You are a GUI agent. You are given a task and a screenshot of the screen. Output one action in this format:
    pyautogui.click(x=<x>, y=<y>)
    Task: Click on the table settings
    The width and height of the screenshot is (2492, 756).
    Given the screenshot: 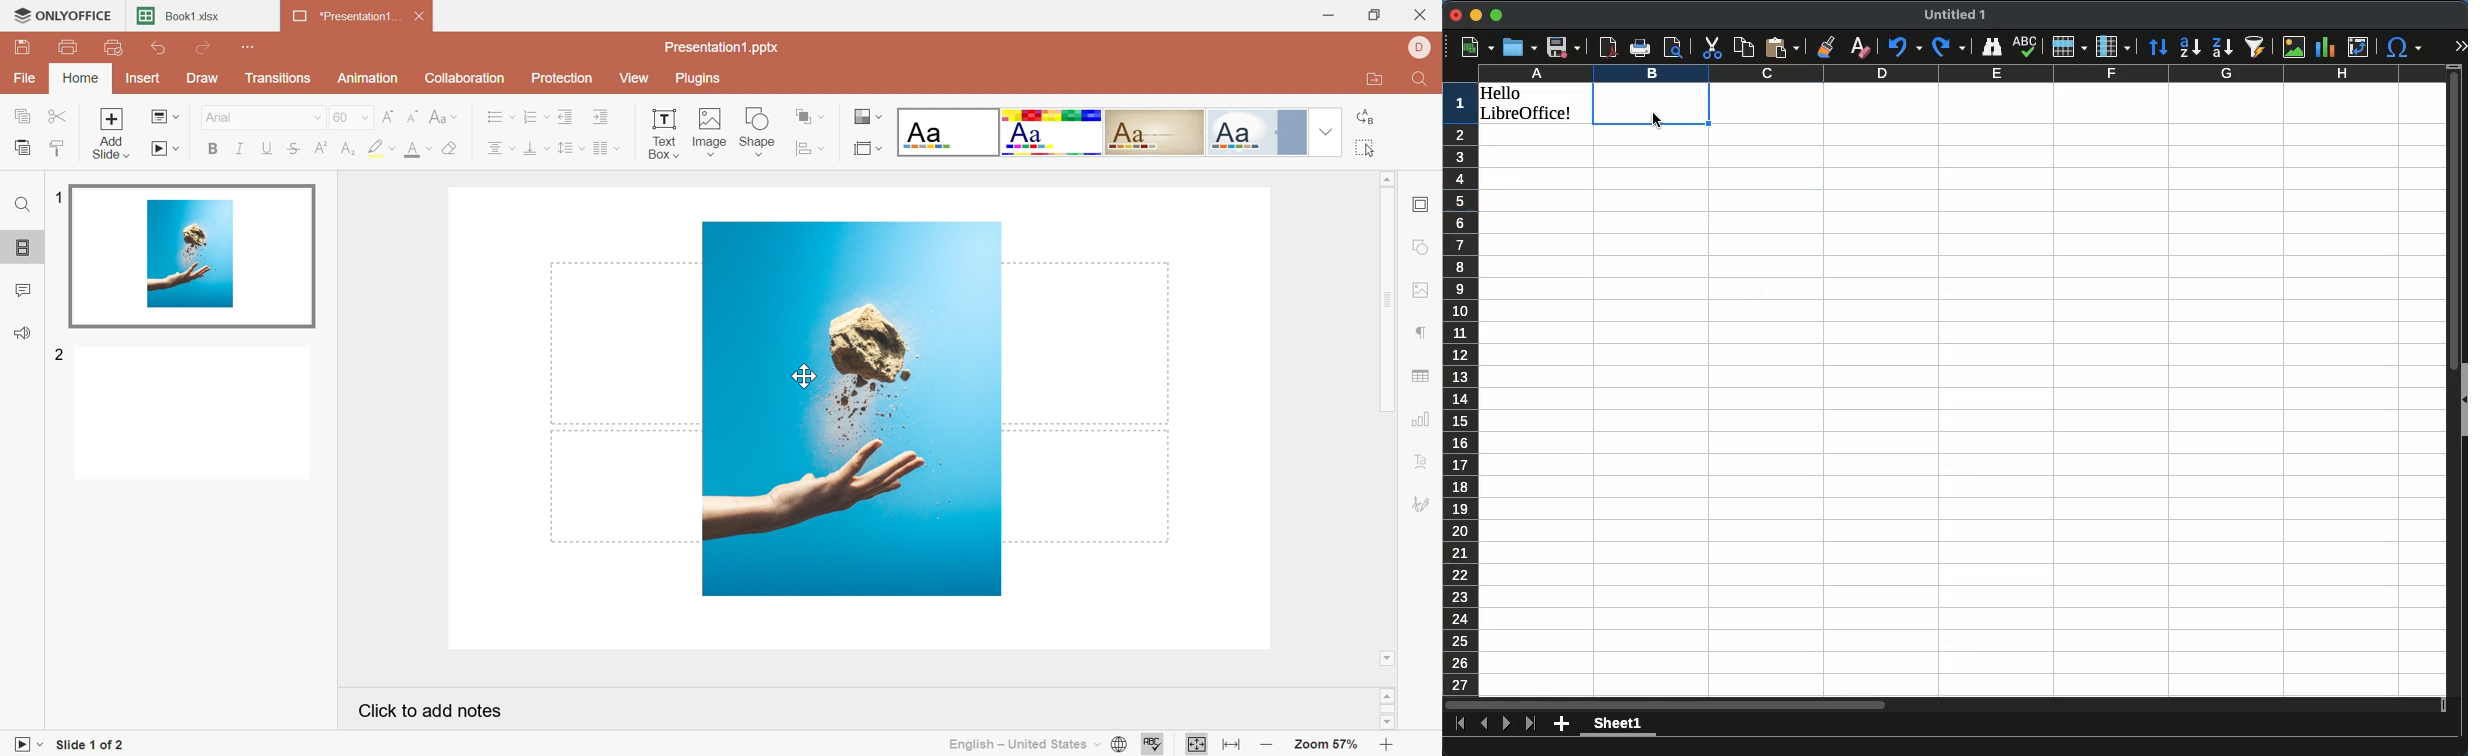 What is the action you would take?
    pyautogui.click(x=1424, y=376)
    